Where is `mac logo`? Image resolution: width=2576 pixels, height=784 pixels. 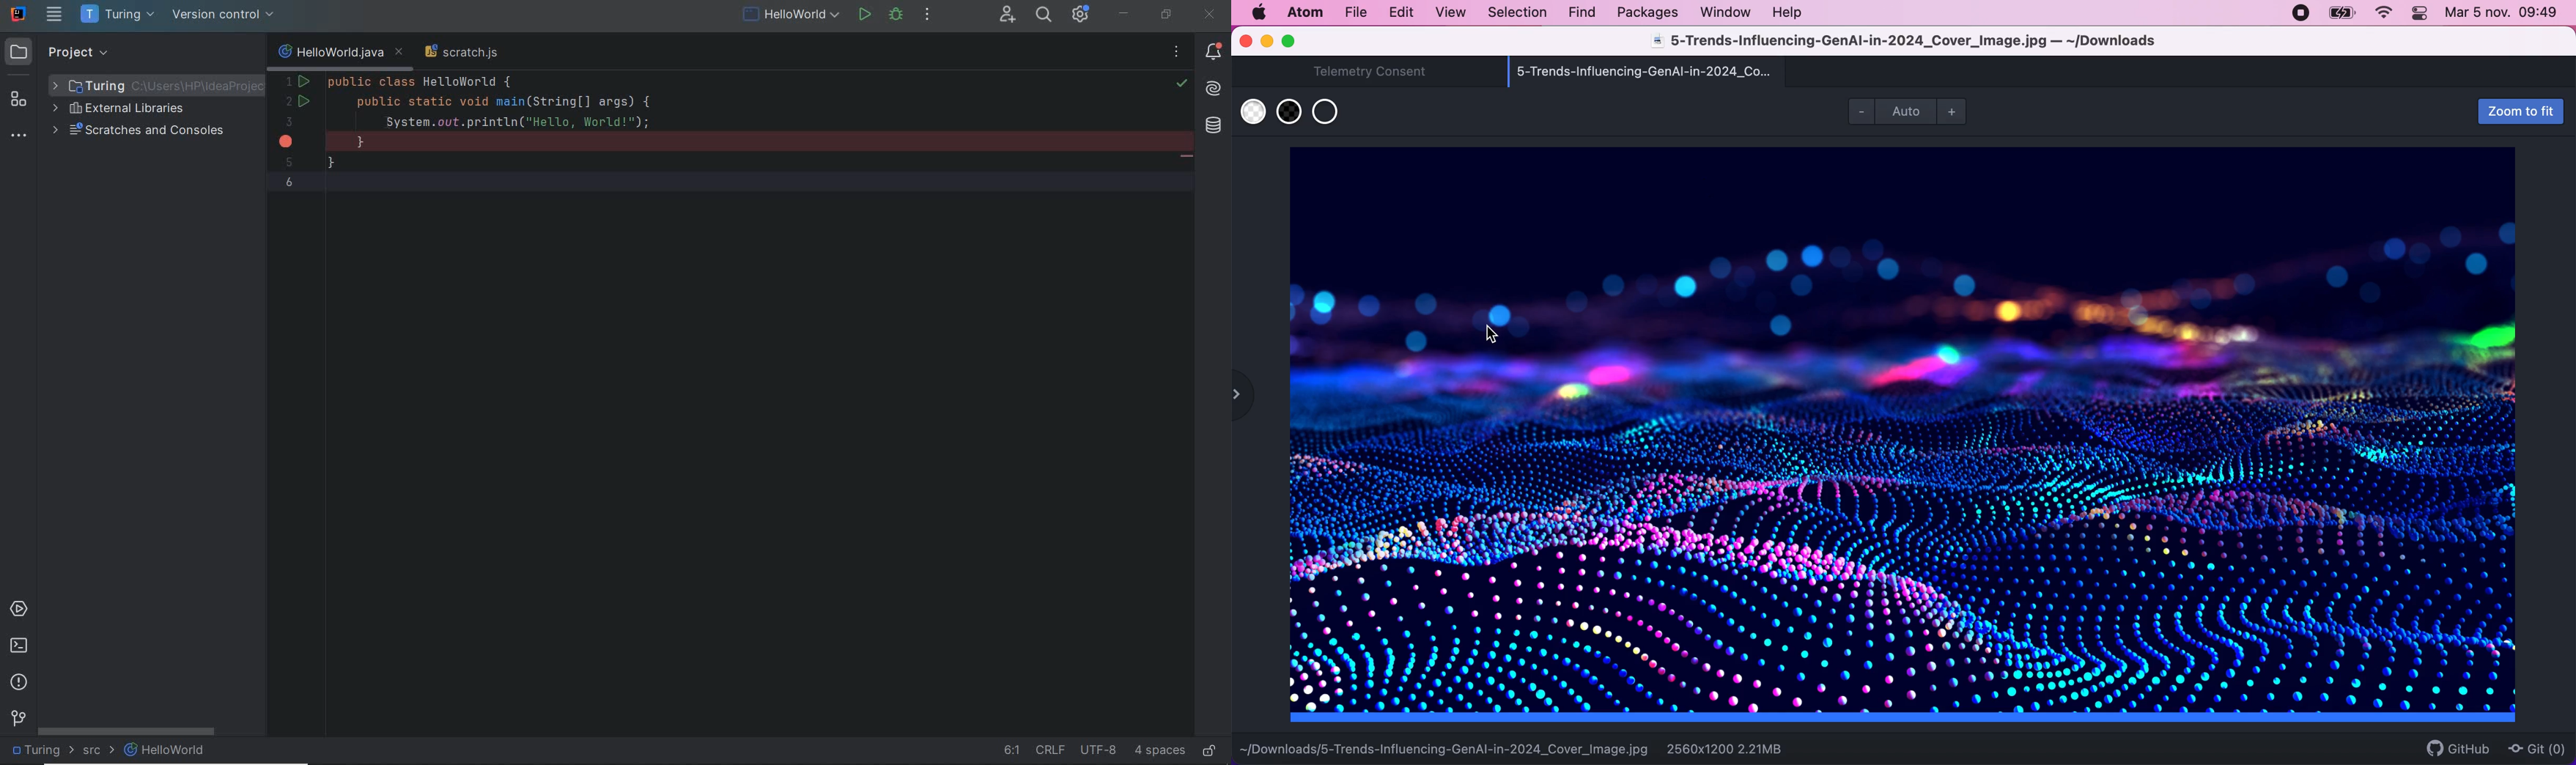 mac logo is located at coordinates (1260, 12).